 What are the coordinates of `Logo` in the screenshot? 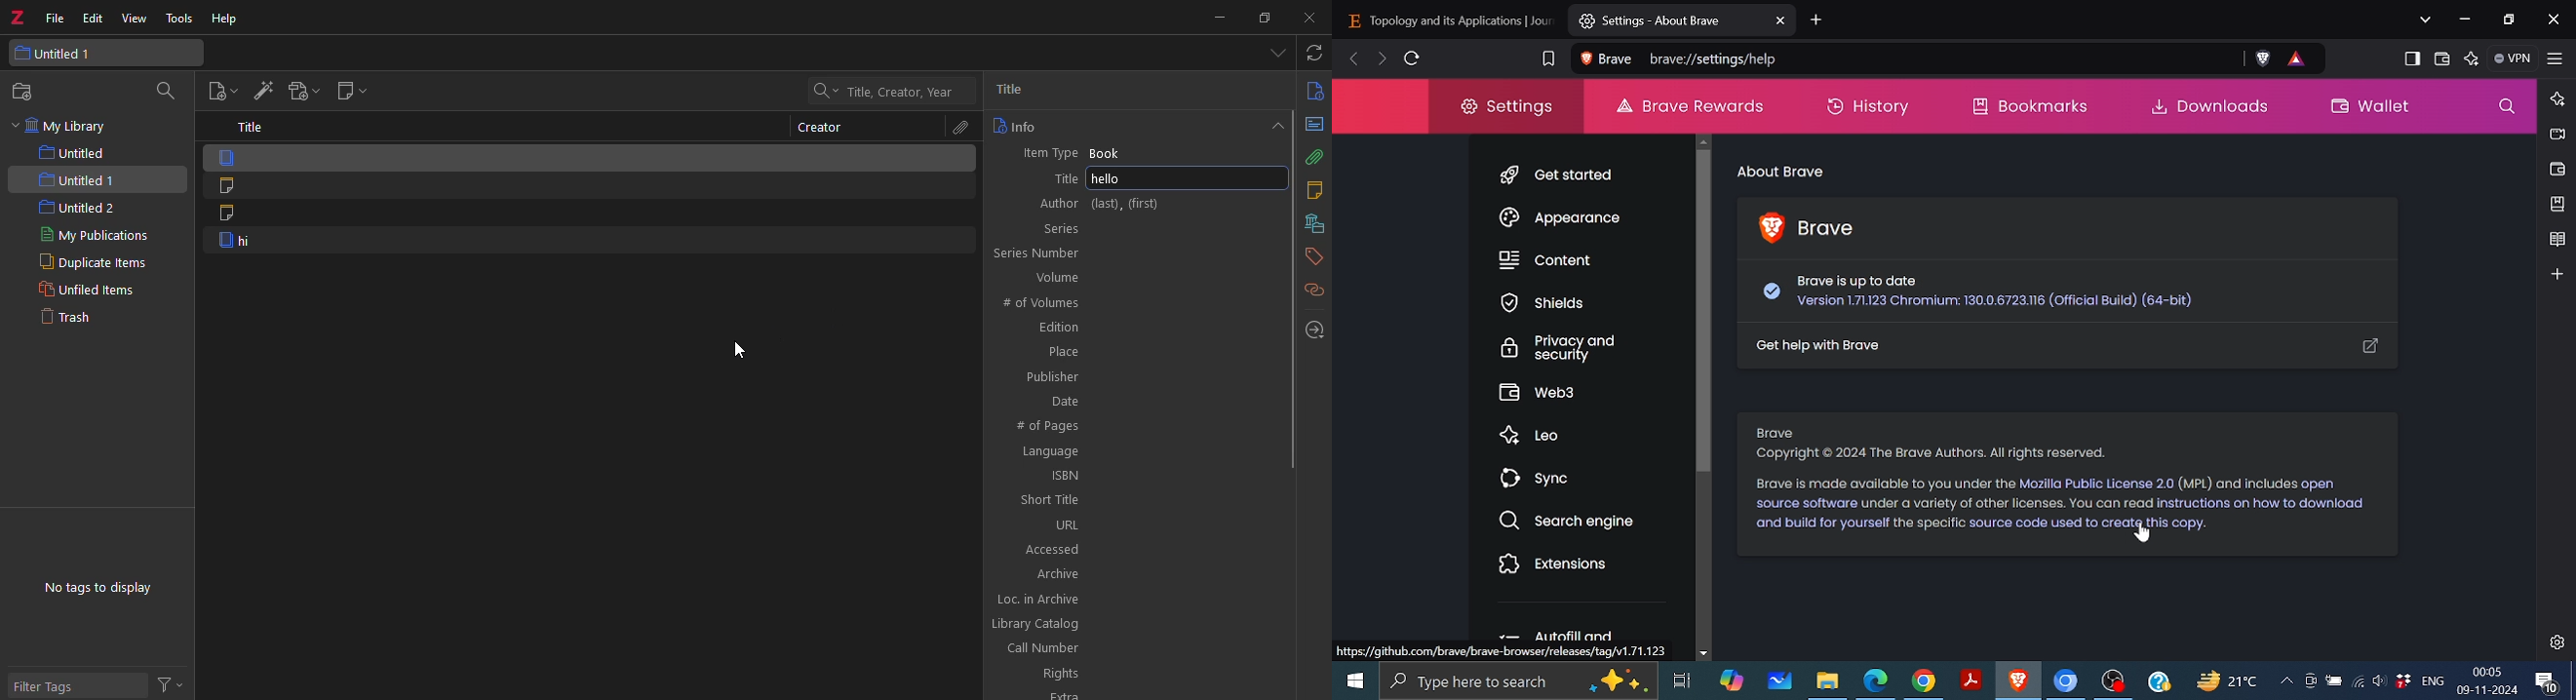 It's located at (17, 14).